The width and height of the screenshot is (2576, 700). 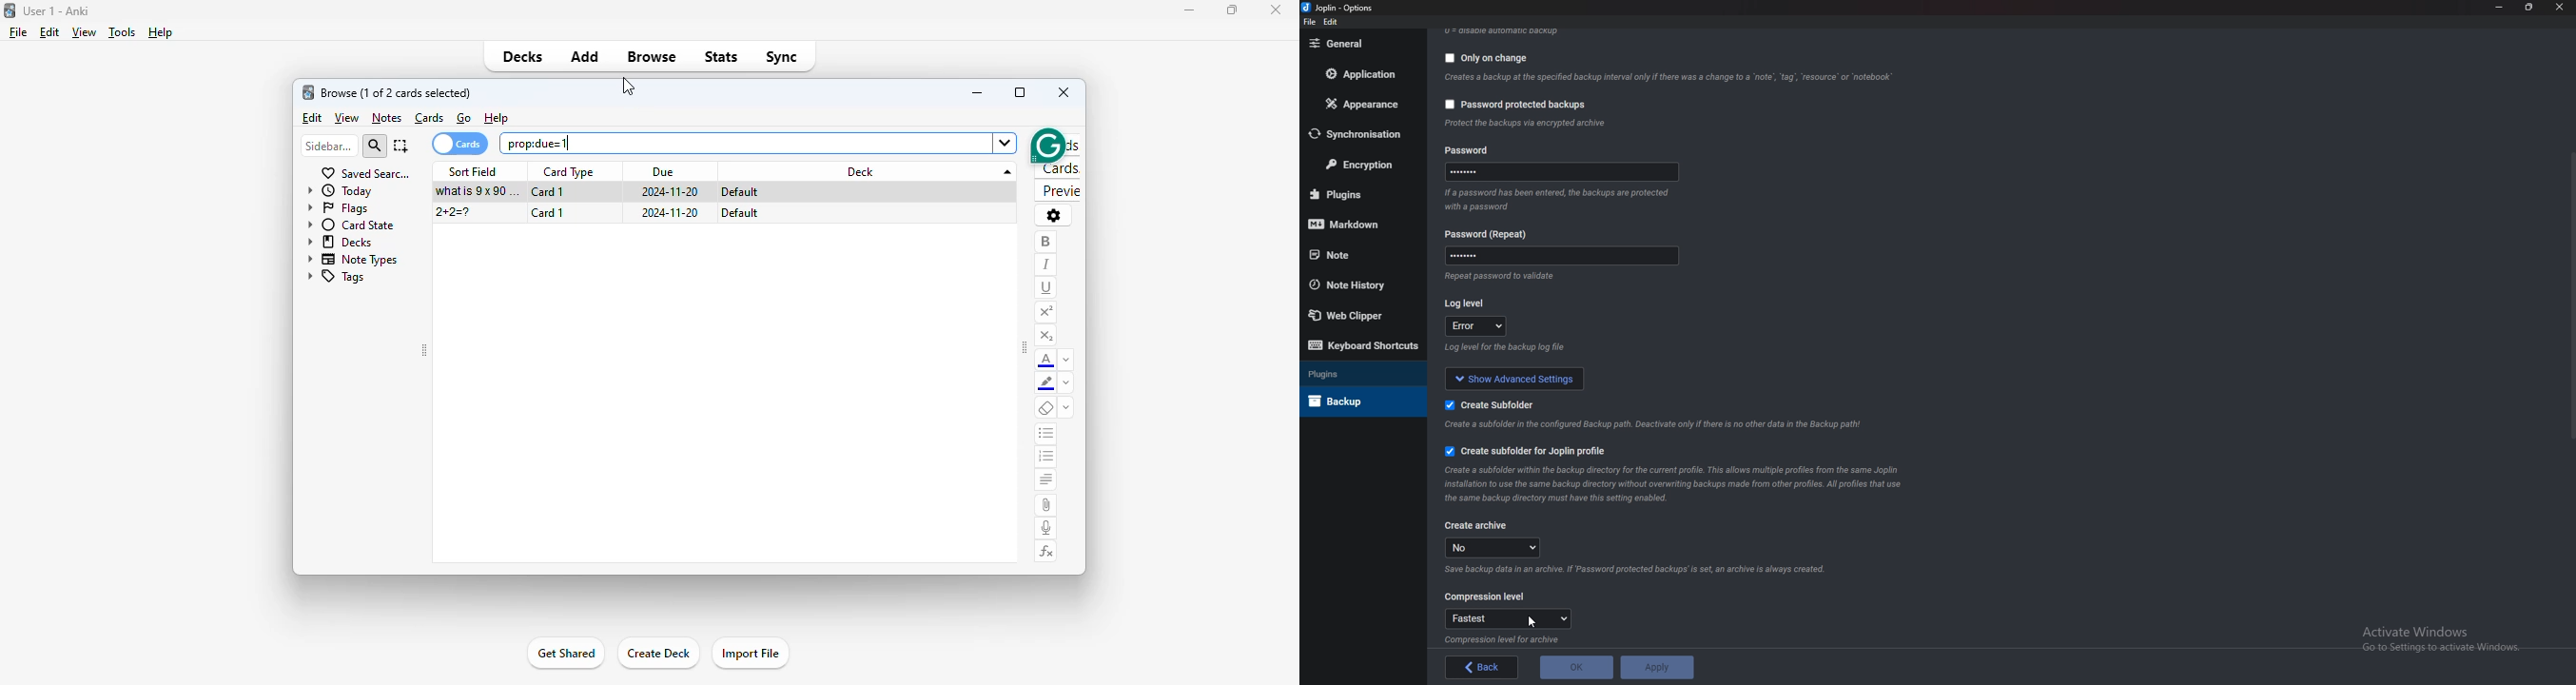 What do you see at coordinates (1509, 619) in the screenshot?
I see `Fastest` at bounding box center [1509, 619].